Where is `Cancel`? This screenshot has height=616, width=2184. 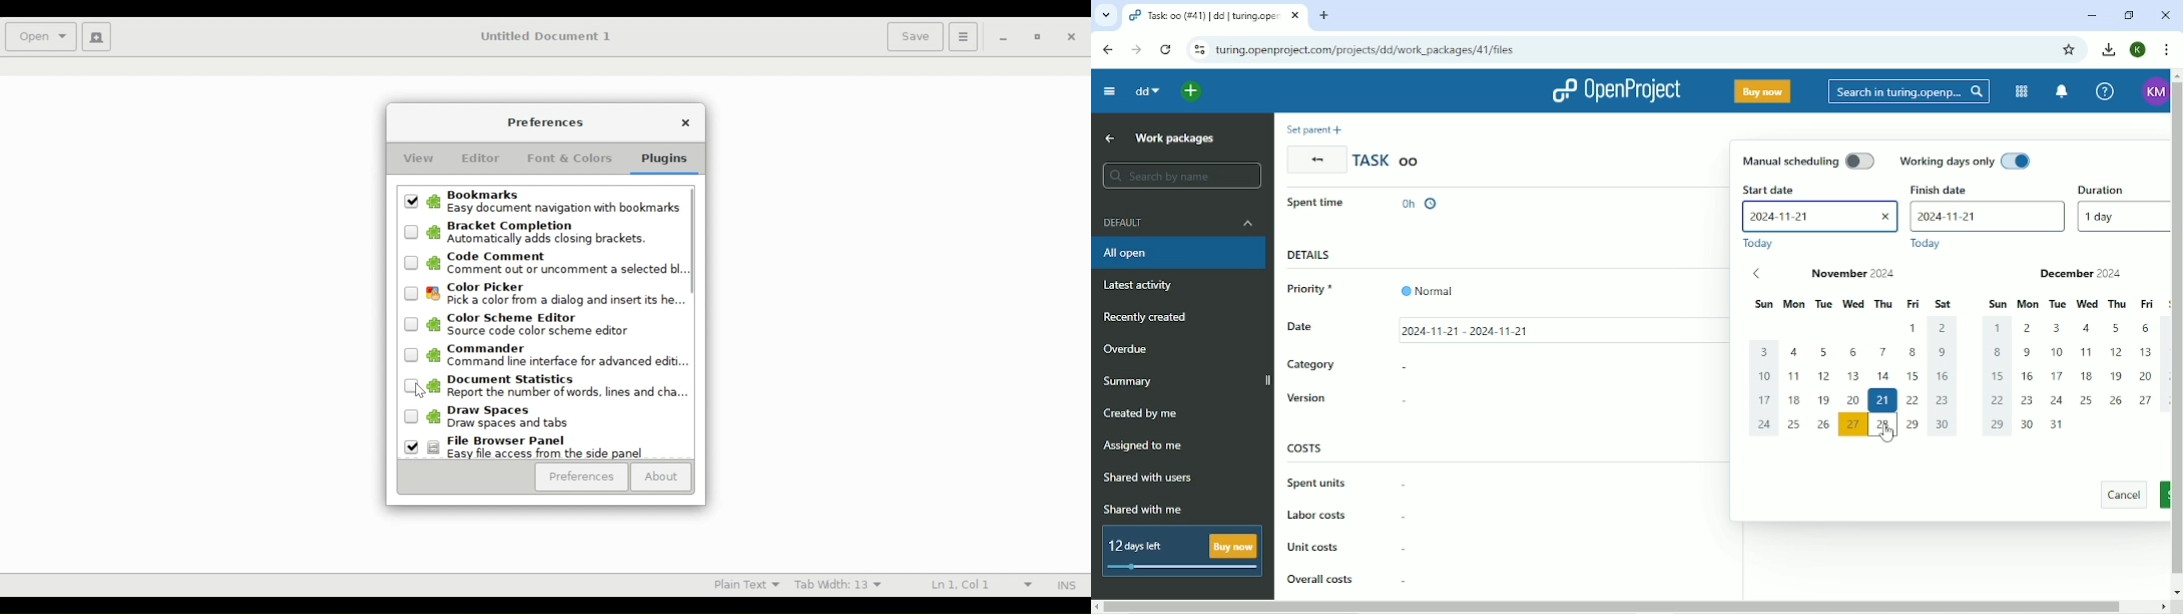
Cancel is located at coordinates (2121, 494).